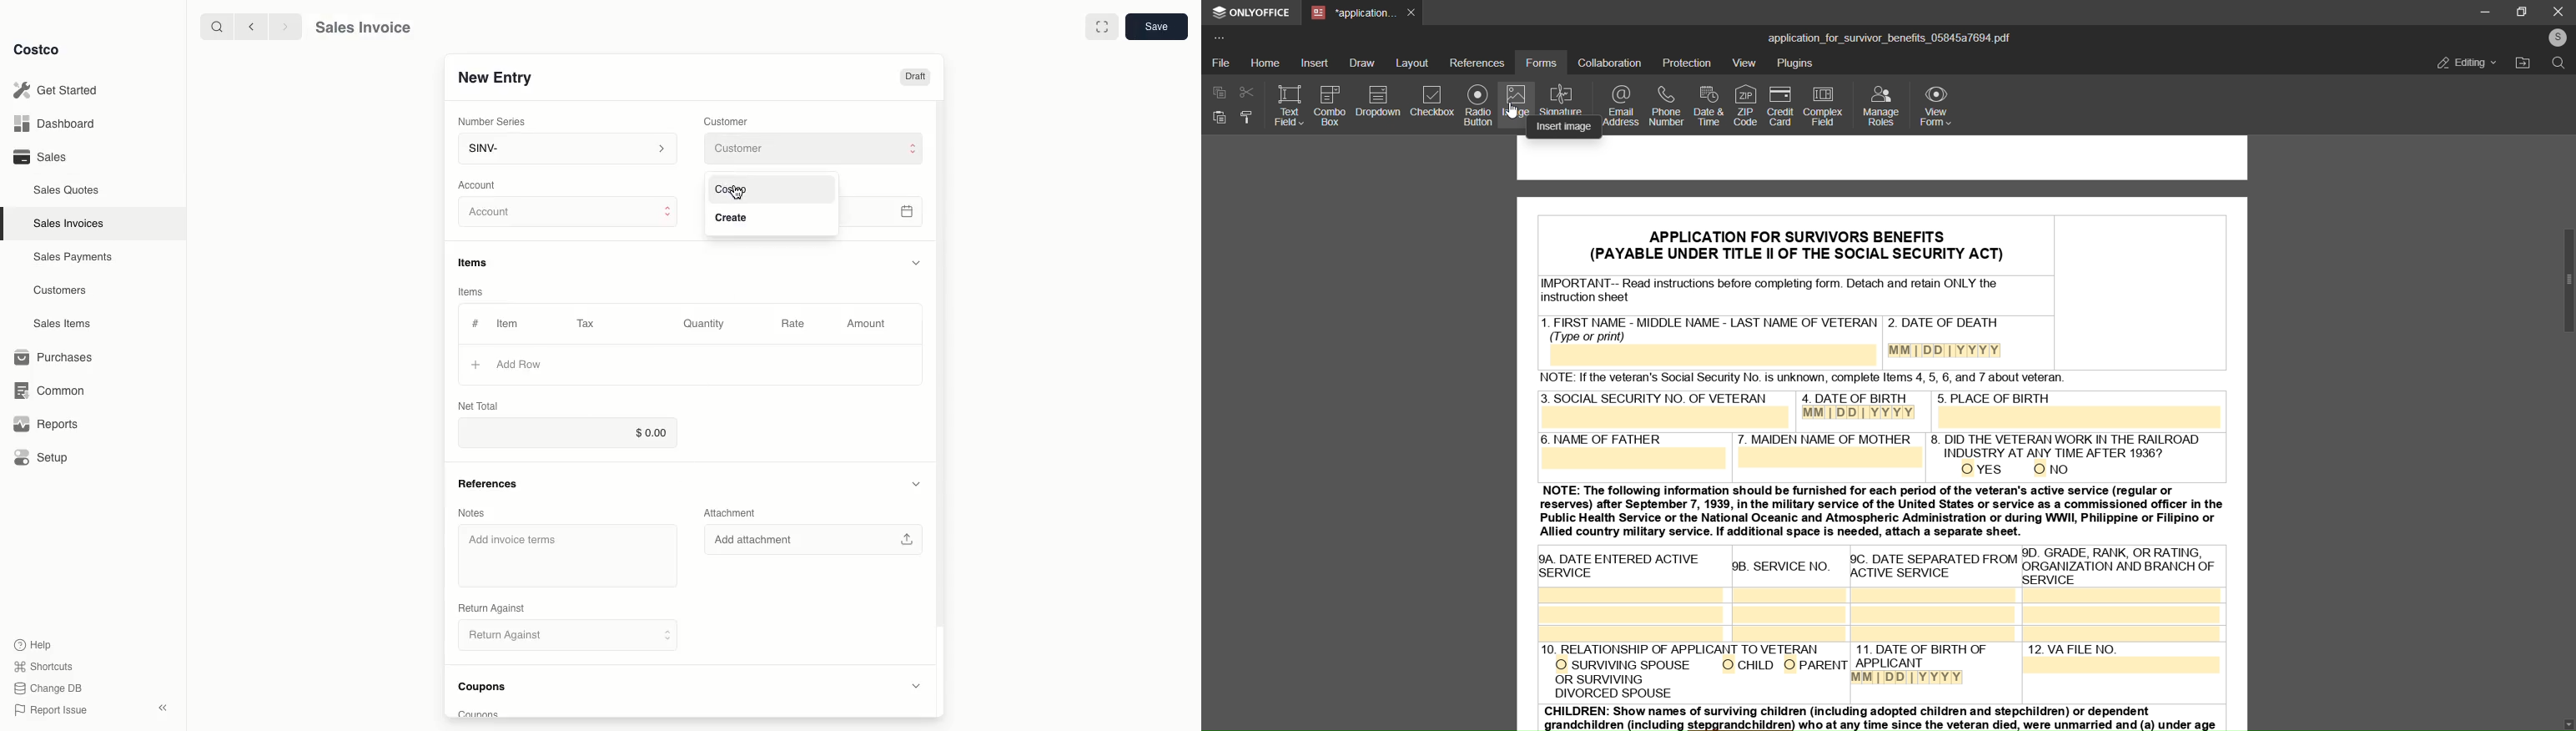  I want to click on Dashboard, so click(58, 124).